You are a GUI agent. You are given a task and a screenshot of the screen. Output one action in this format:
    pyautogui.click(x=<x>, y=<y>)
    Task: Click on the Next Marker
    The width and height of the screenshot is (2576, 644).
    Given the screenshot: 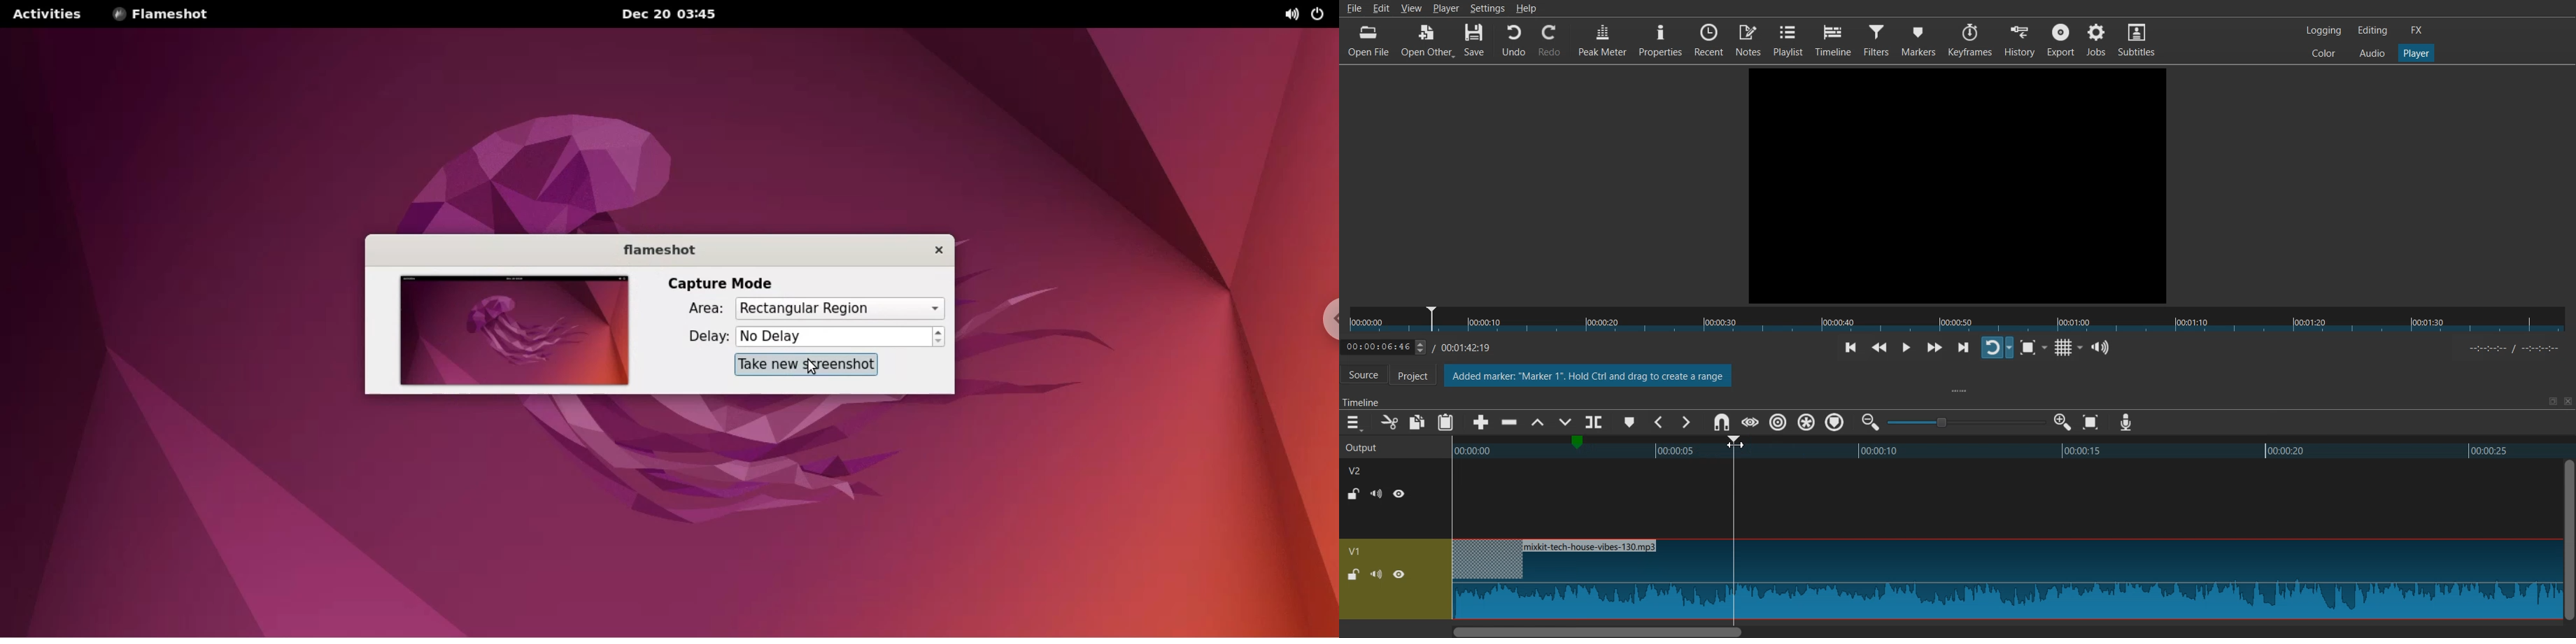 What is the action you would take?
    pyautogui.click(x=1685, y=422)
    